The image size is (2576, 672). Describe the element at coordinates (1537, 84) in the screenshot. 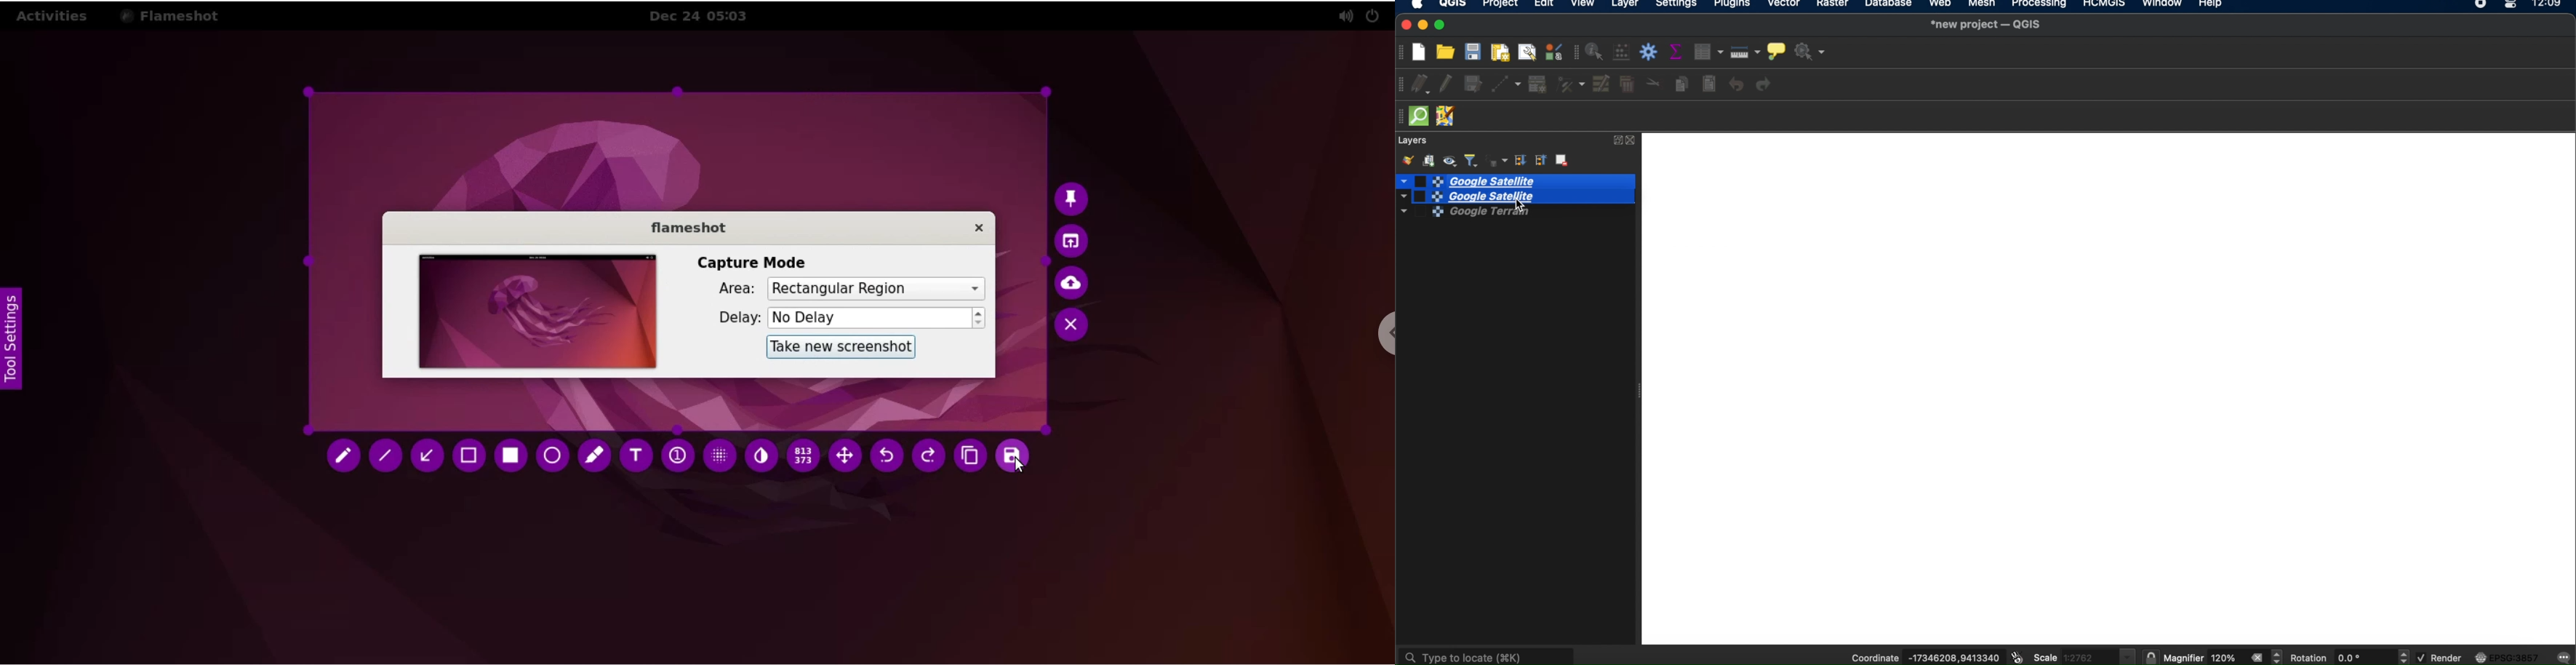

I see `add record` at that location.